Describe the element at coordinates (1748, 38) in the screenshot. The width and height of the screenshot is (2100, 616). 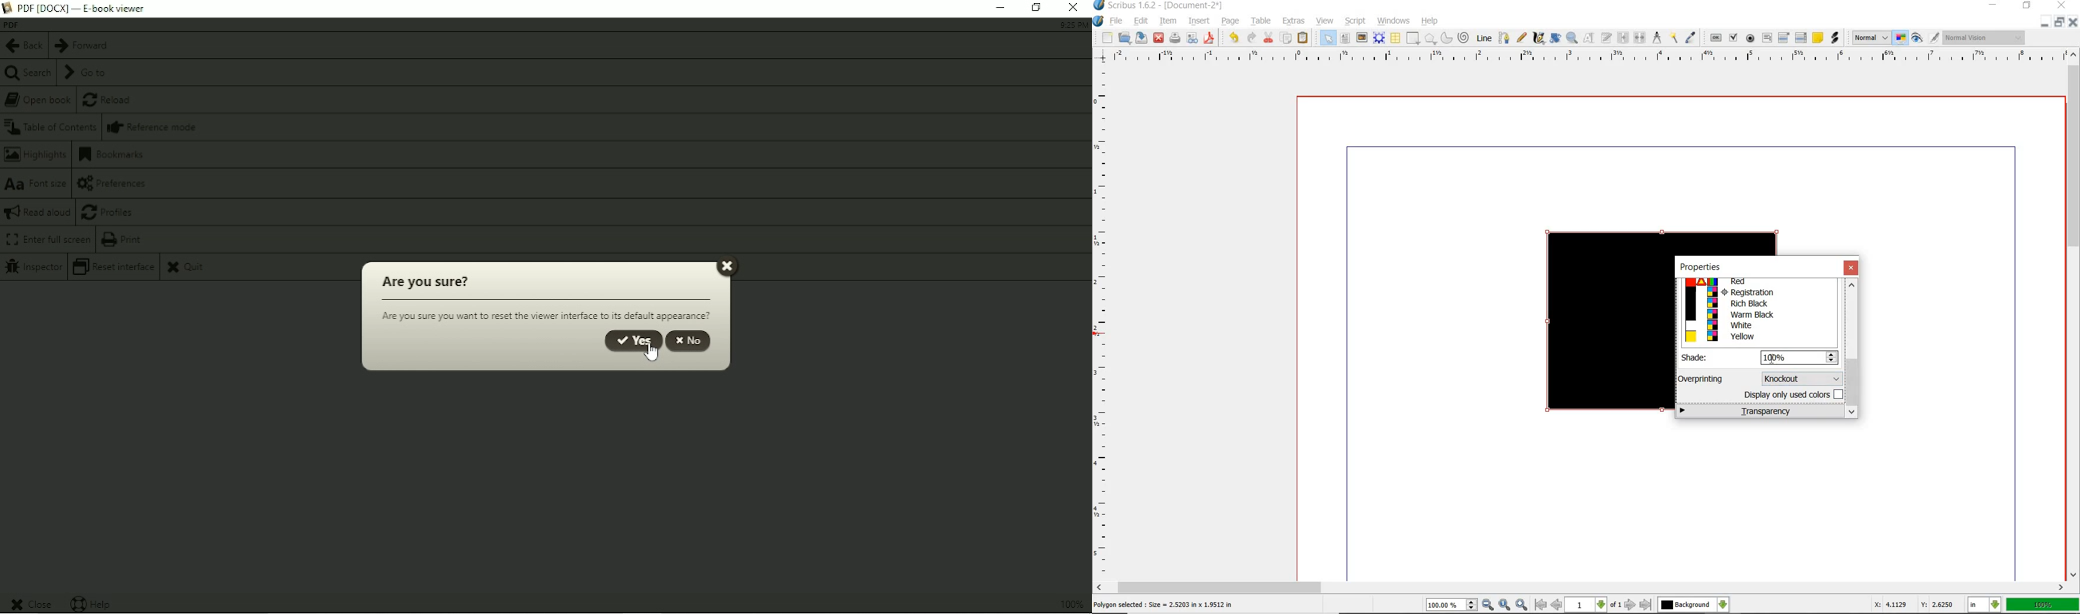
I see `pdf radio button` at that location.